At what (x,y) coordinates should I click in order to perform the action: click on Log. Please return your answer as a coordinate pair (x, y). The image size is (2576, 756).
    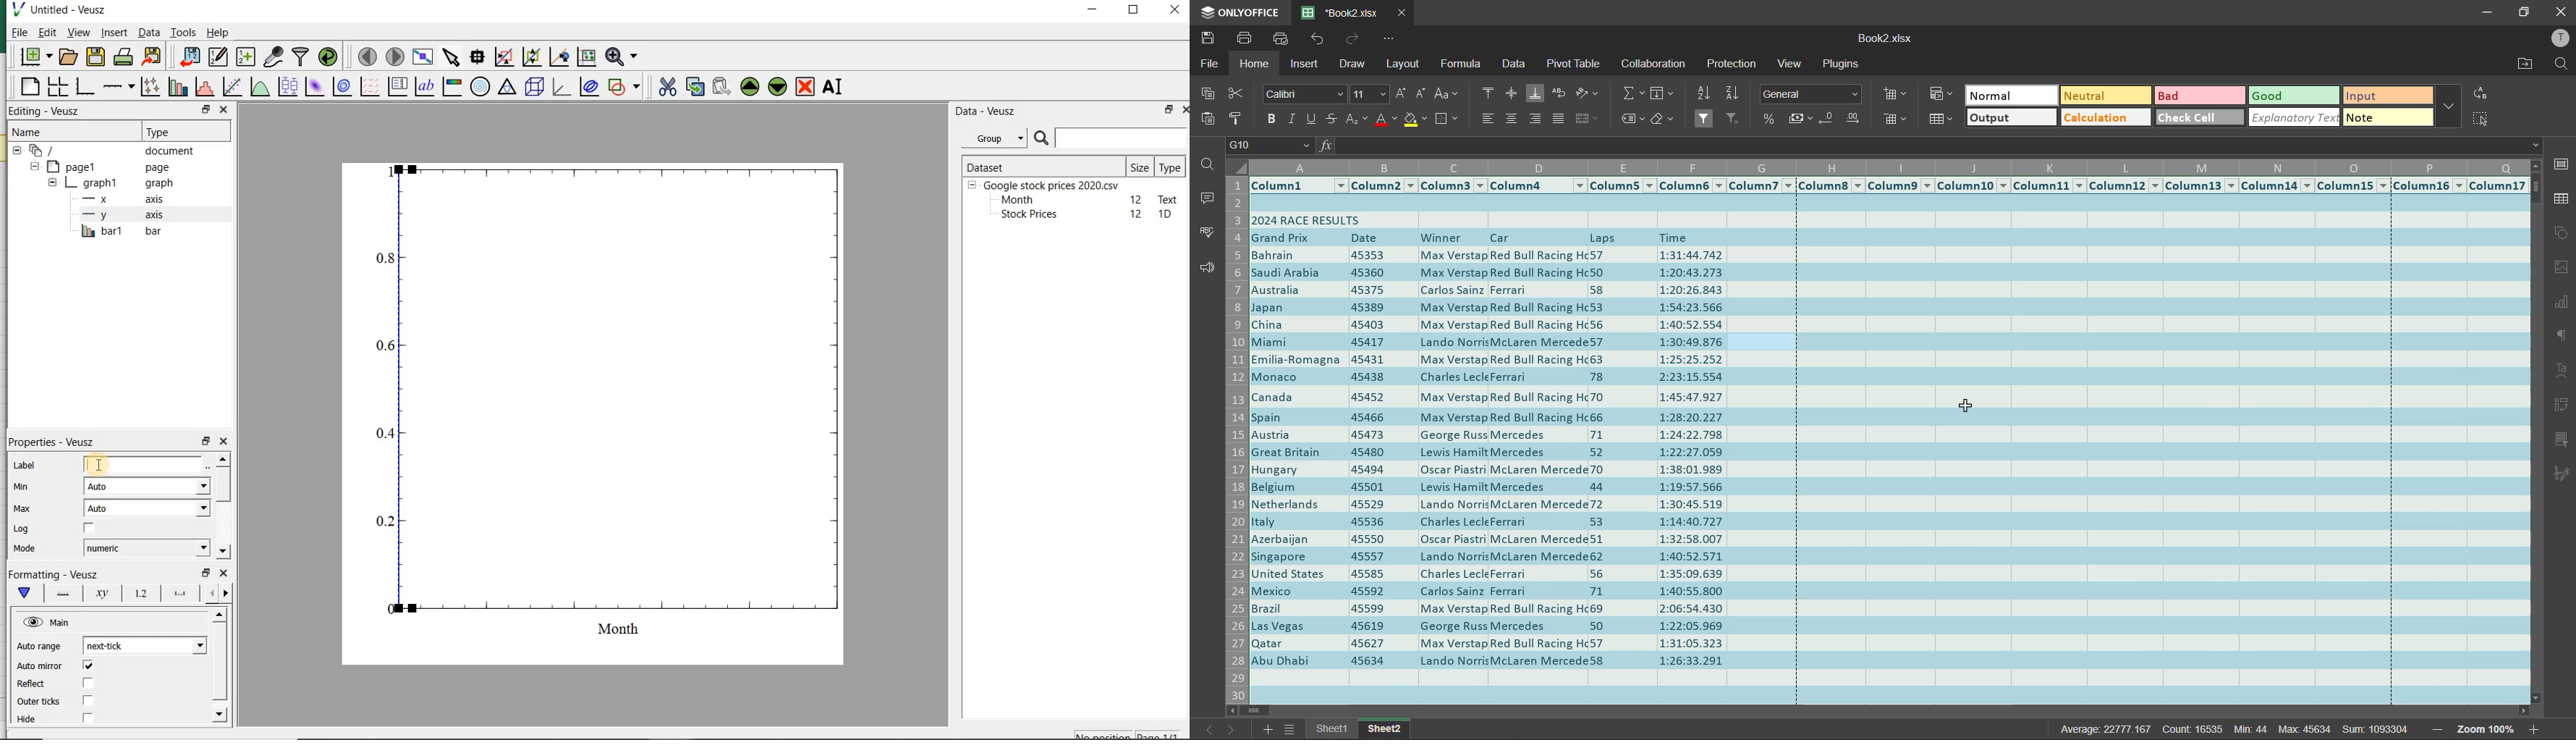
    Looking at the image, I should click on (21, 529).